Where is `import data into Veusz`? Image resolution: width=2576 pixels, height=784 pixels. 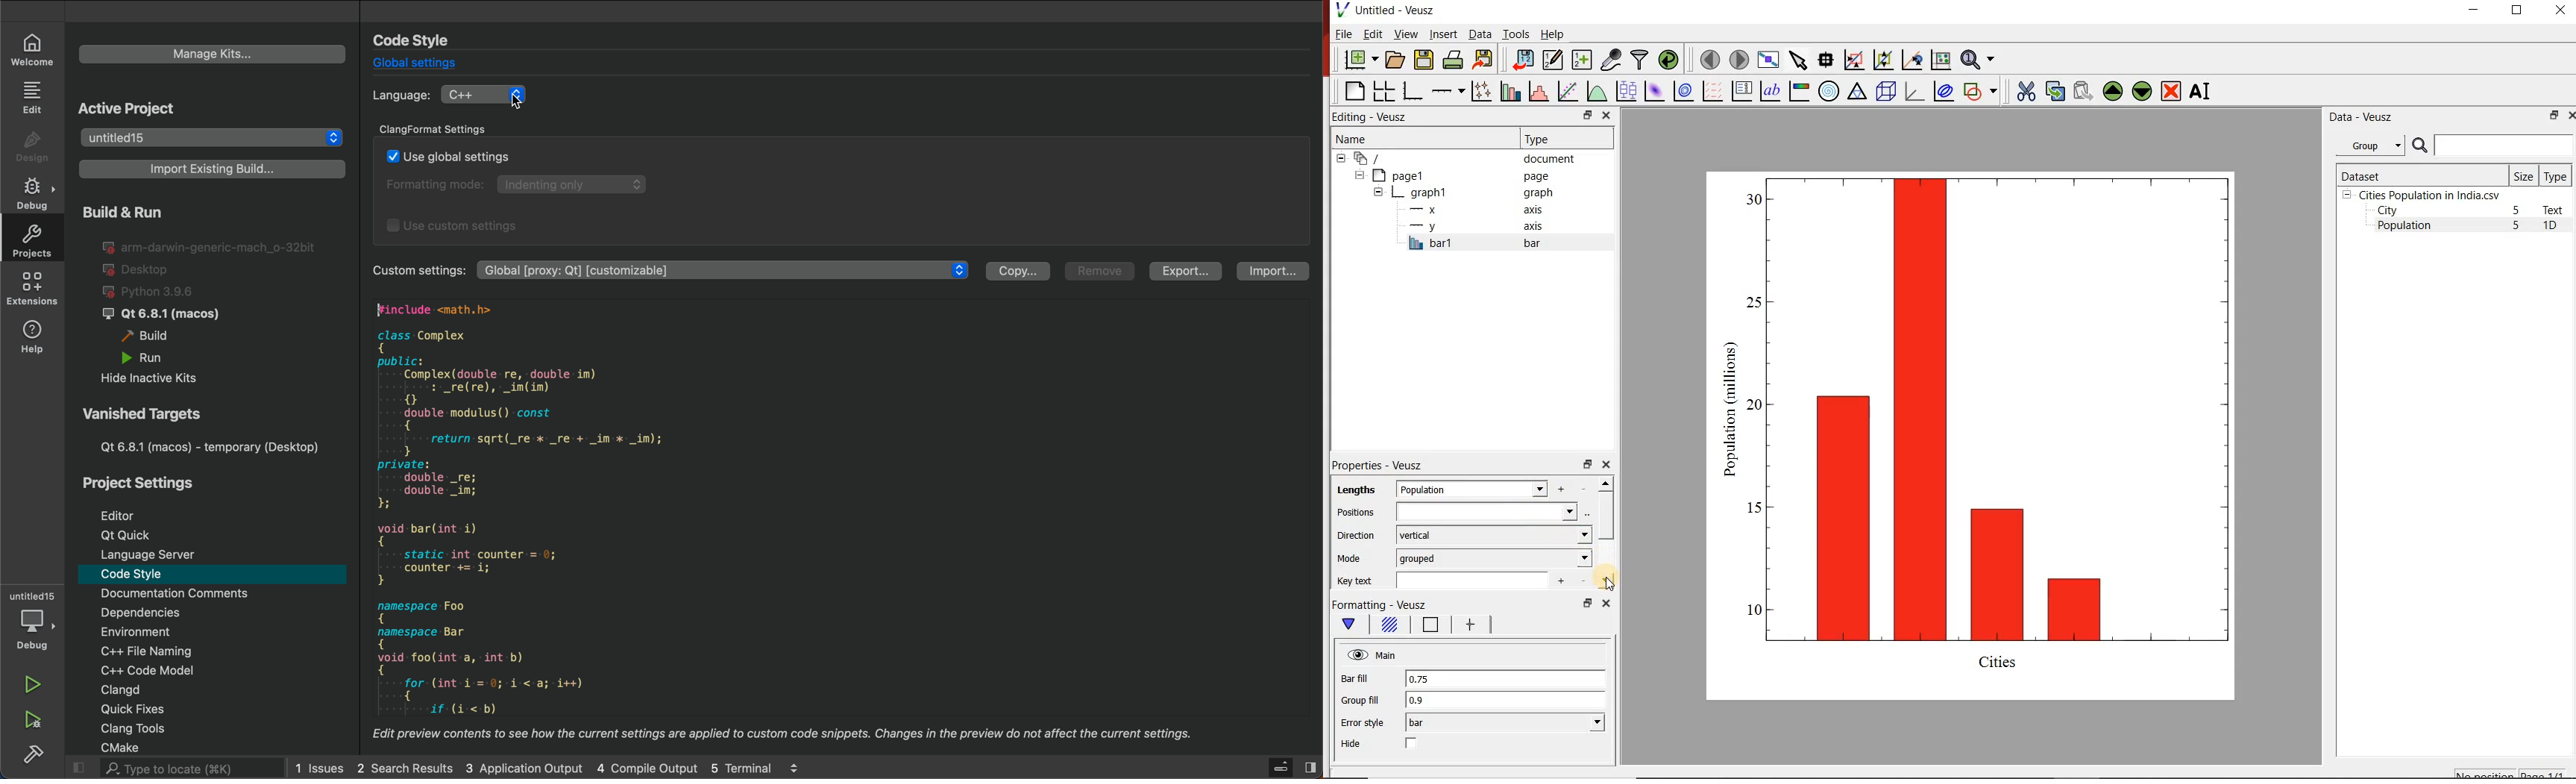 import data into Veusz is located at coordinates (1522, 59).